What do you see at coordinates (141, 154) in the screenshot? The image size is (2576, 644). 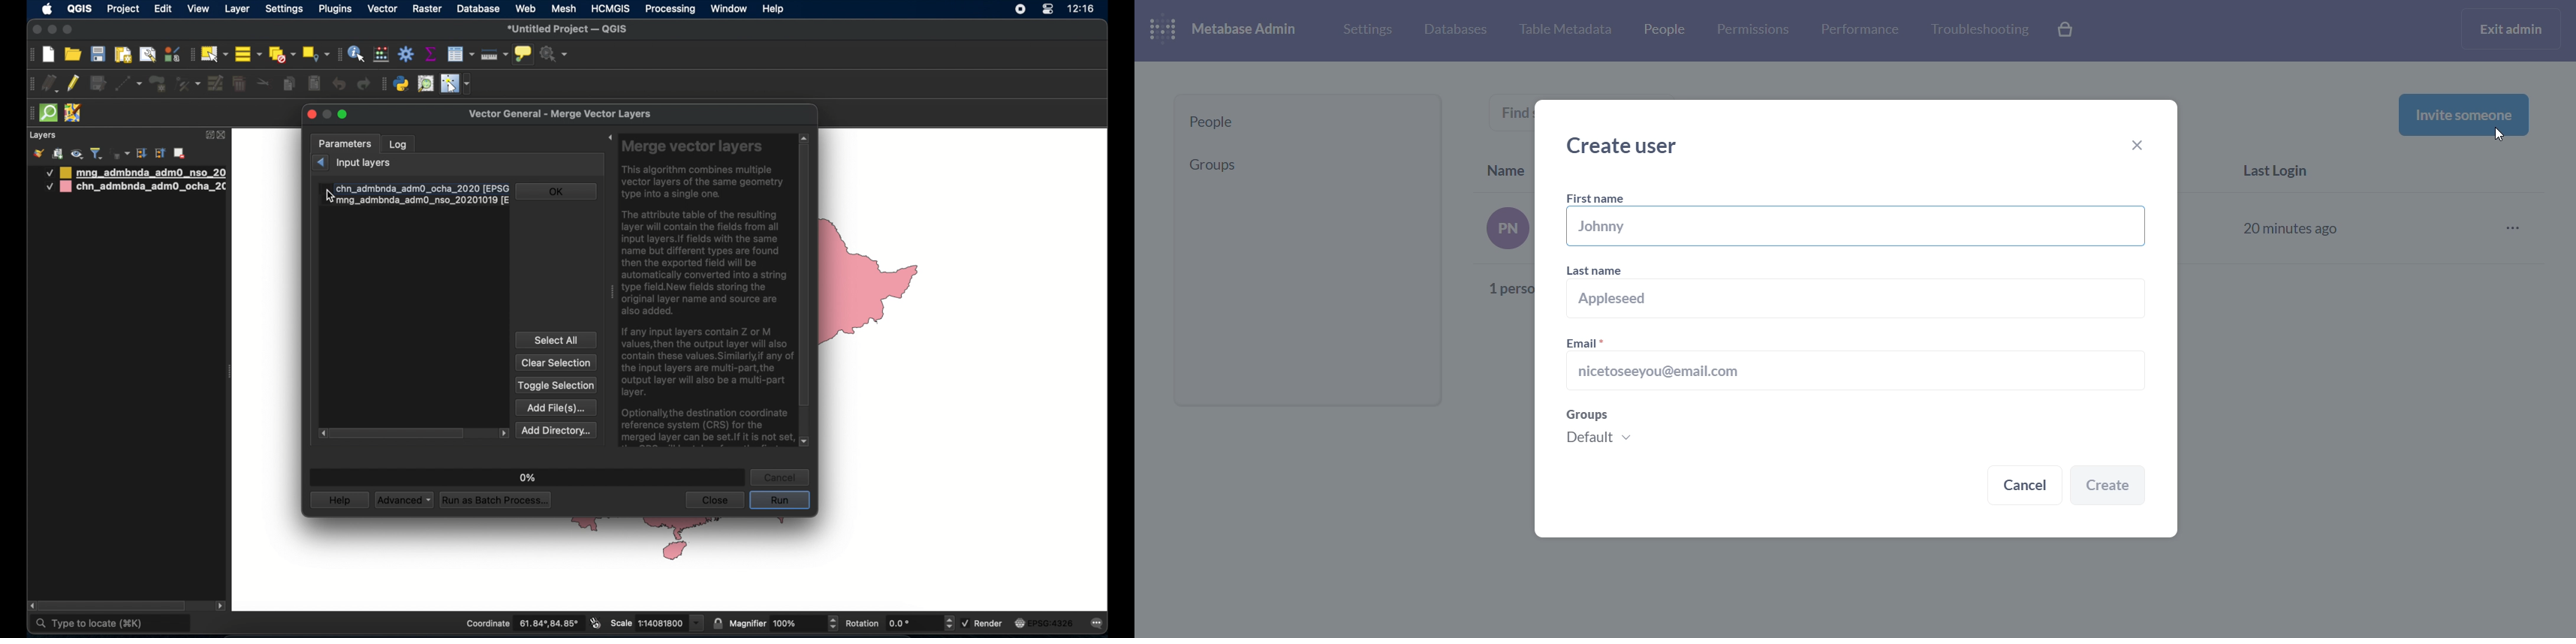 I see `expand all` at bounding box center [141, 154].